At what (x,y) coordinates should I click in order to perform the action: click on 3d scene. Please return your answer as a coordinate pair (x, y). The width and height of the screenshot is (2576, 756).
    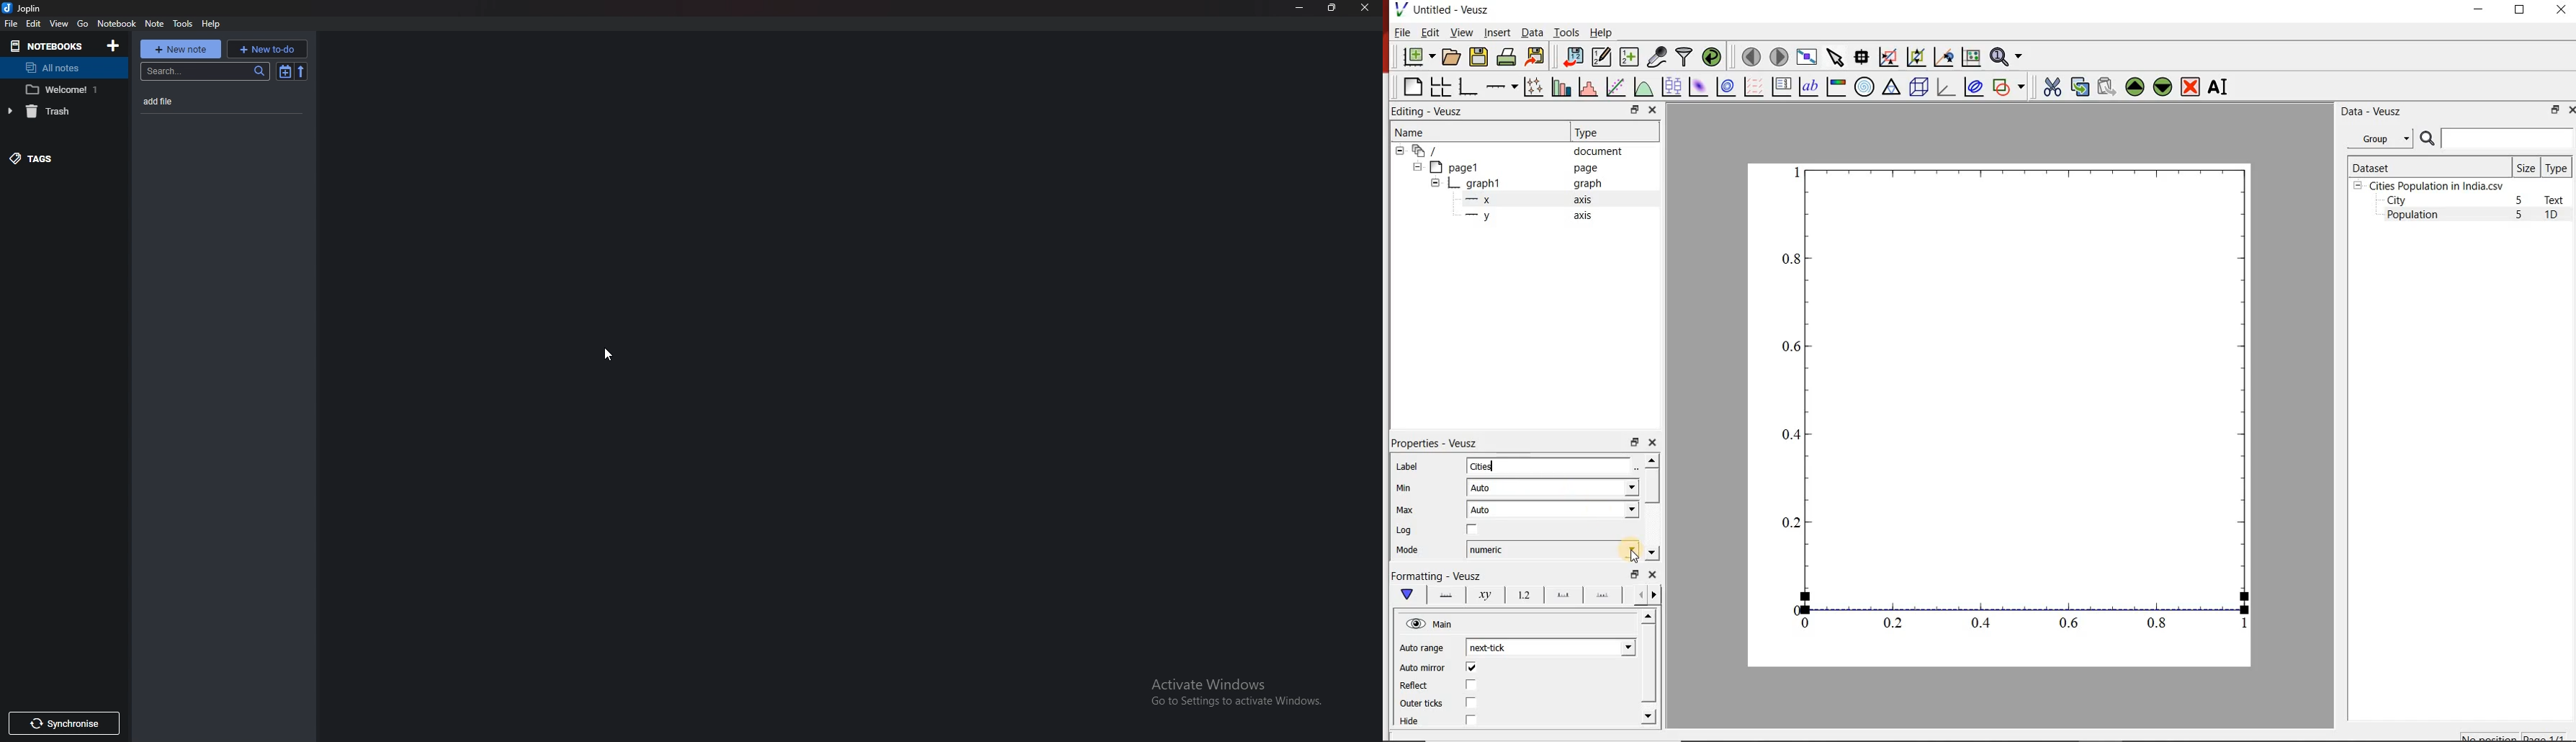
    Looking at the image, I should click on (1918, 86).